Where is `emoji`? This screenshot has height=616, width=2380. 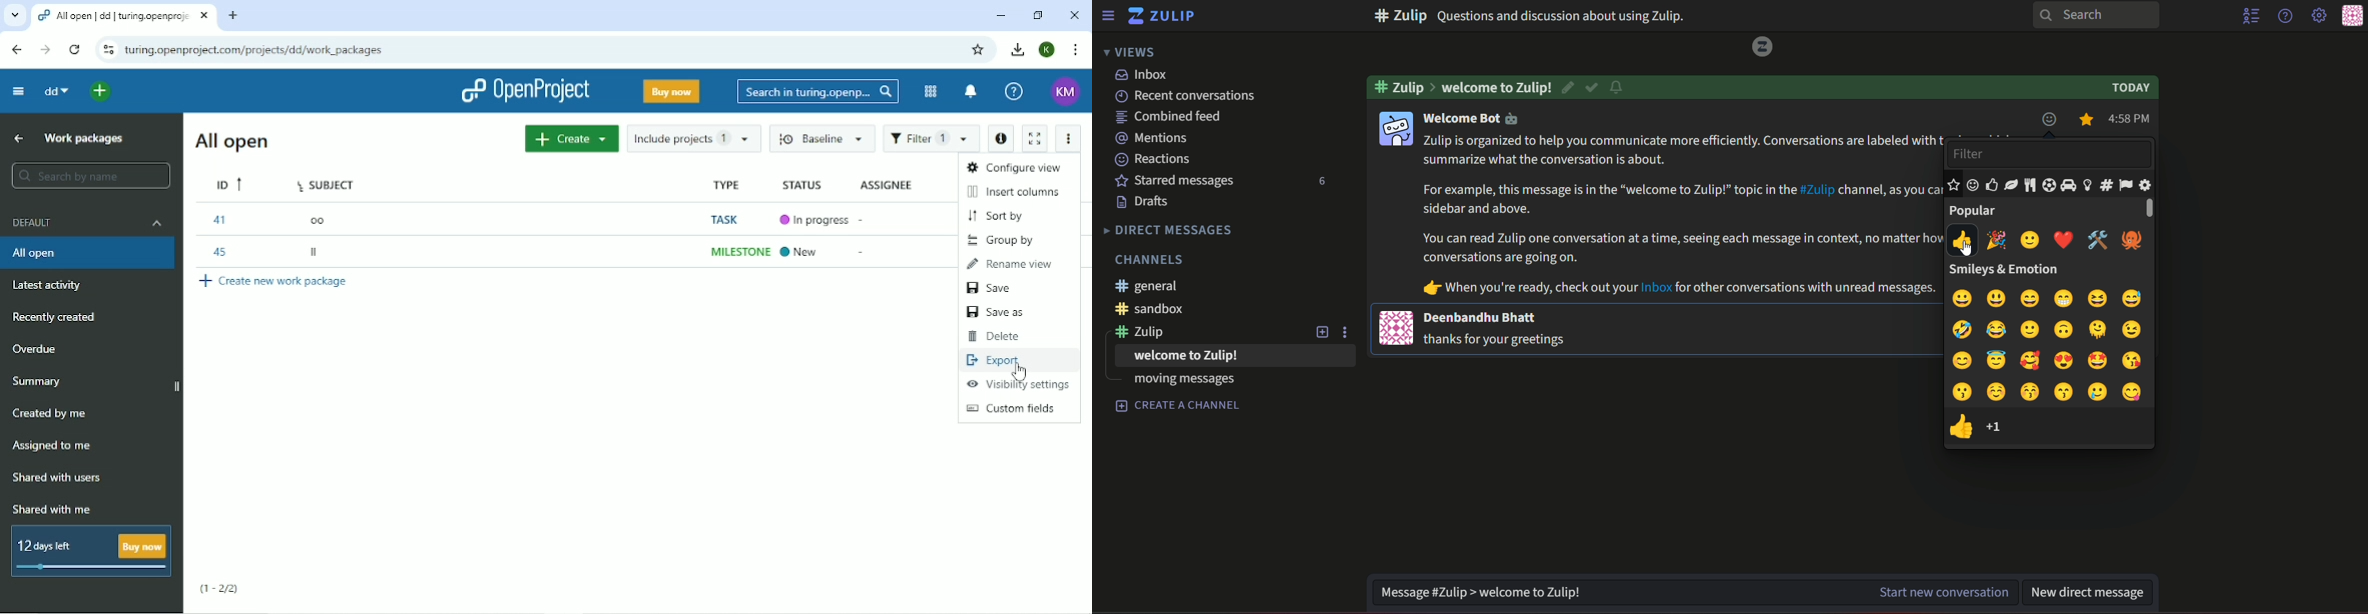 emoji is located at coordinates (2050, 297).